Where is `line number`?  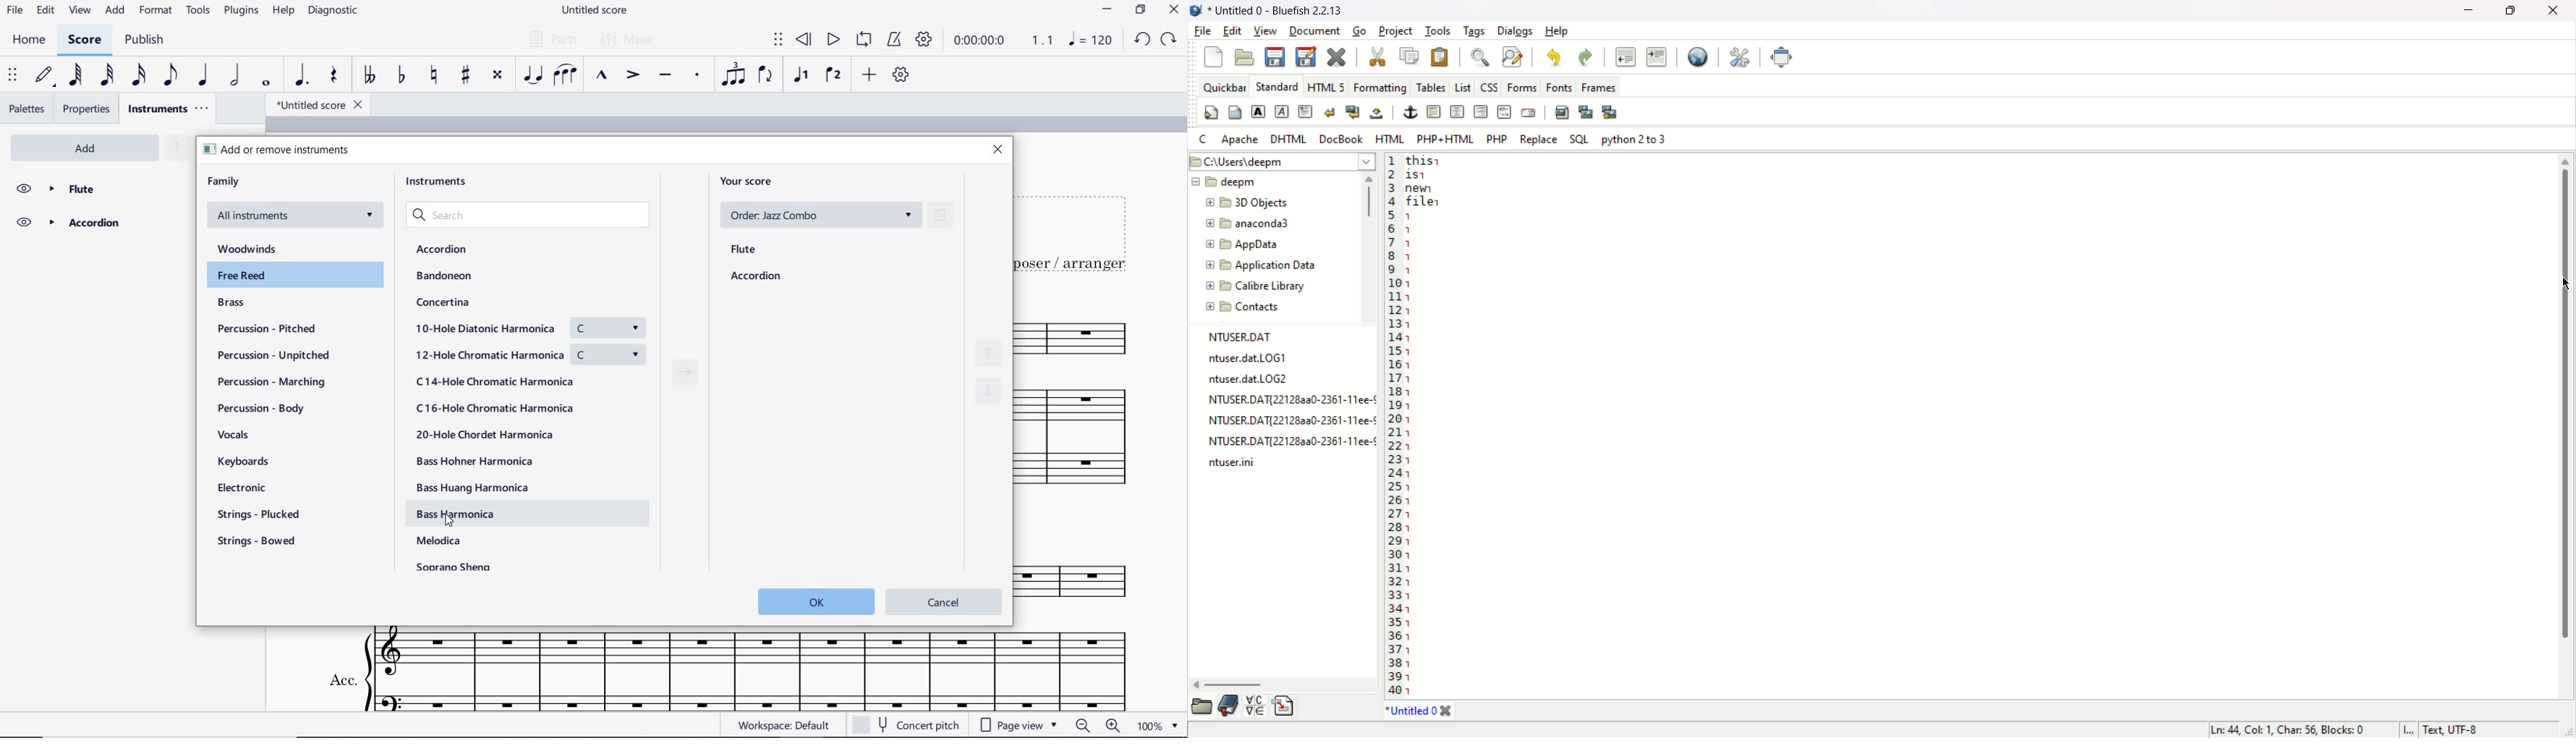
line number is located at coordinates (1394, 425).